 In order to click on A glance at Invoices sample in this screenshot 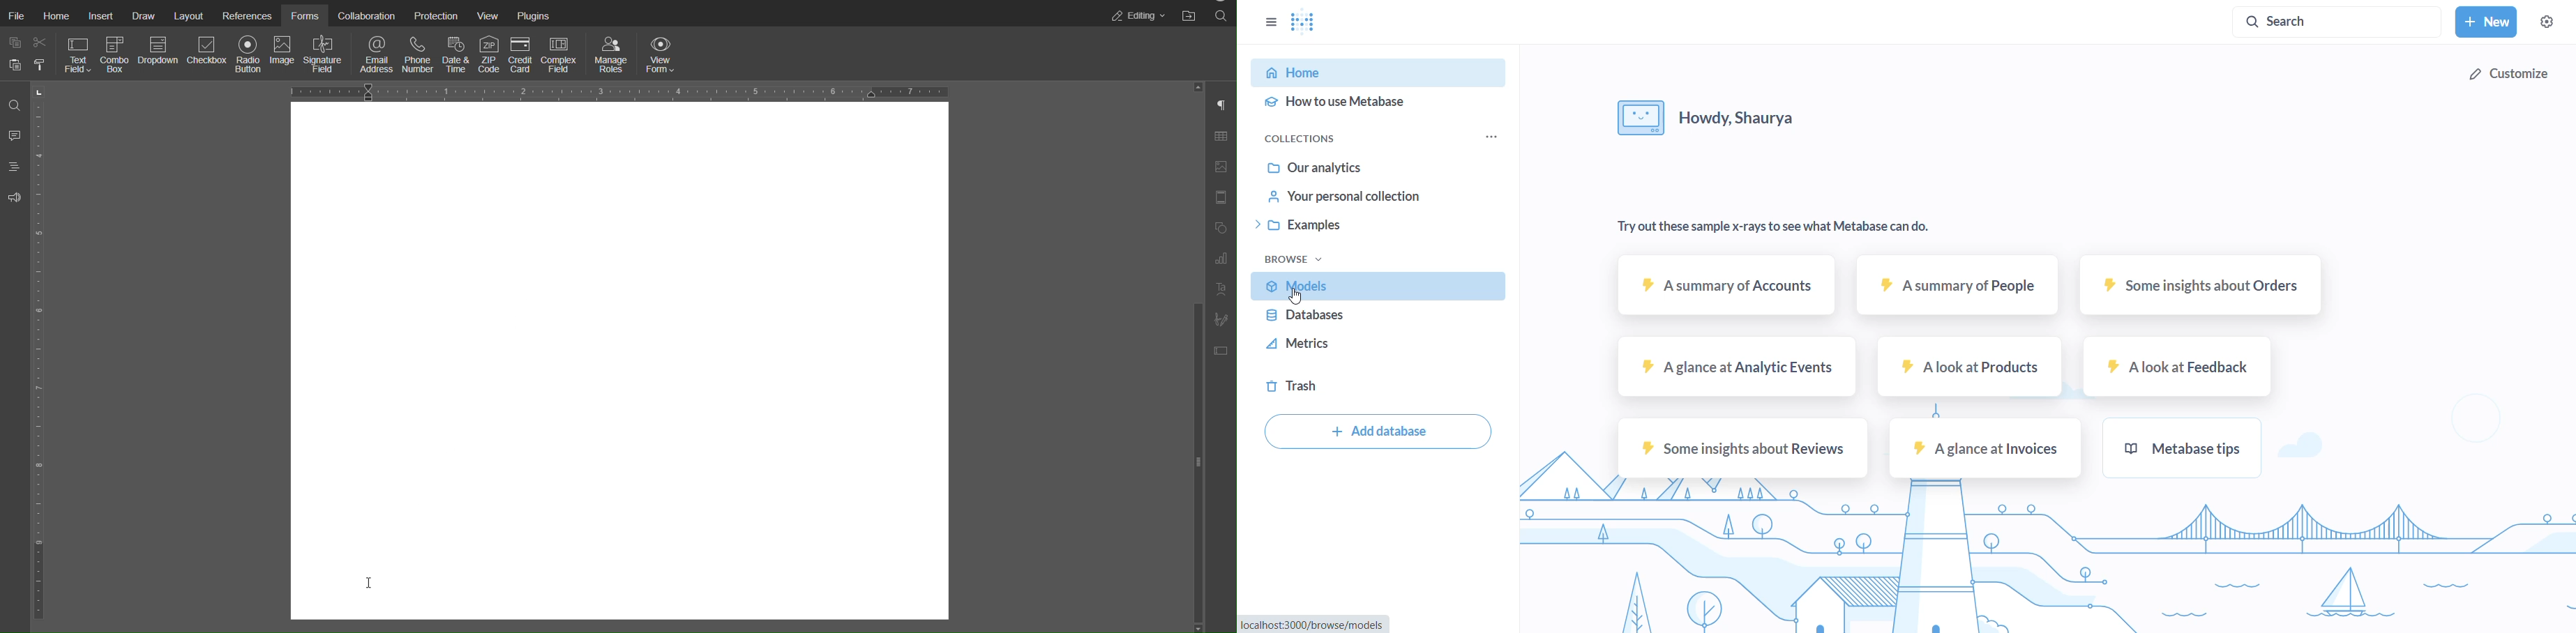, I will do `click(1985, 448)`.